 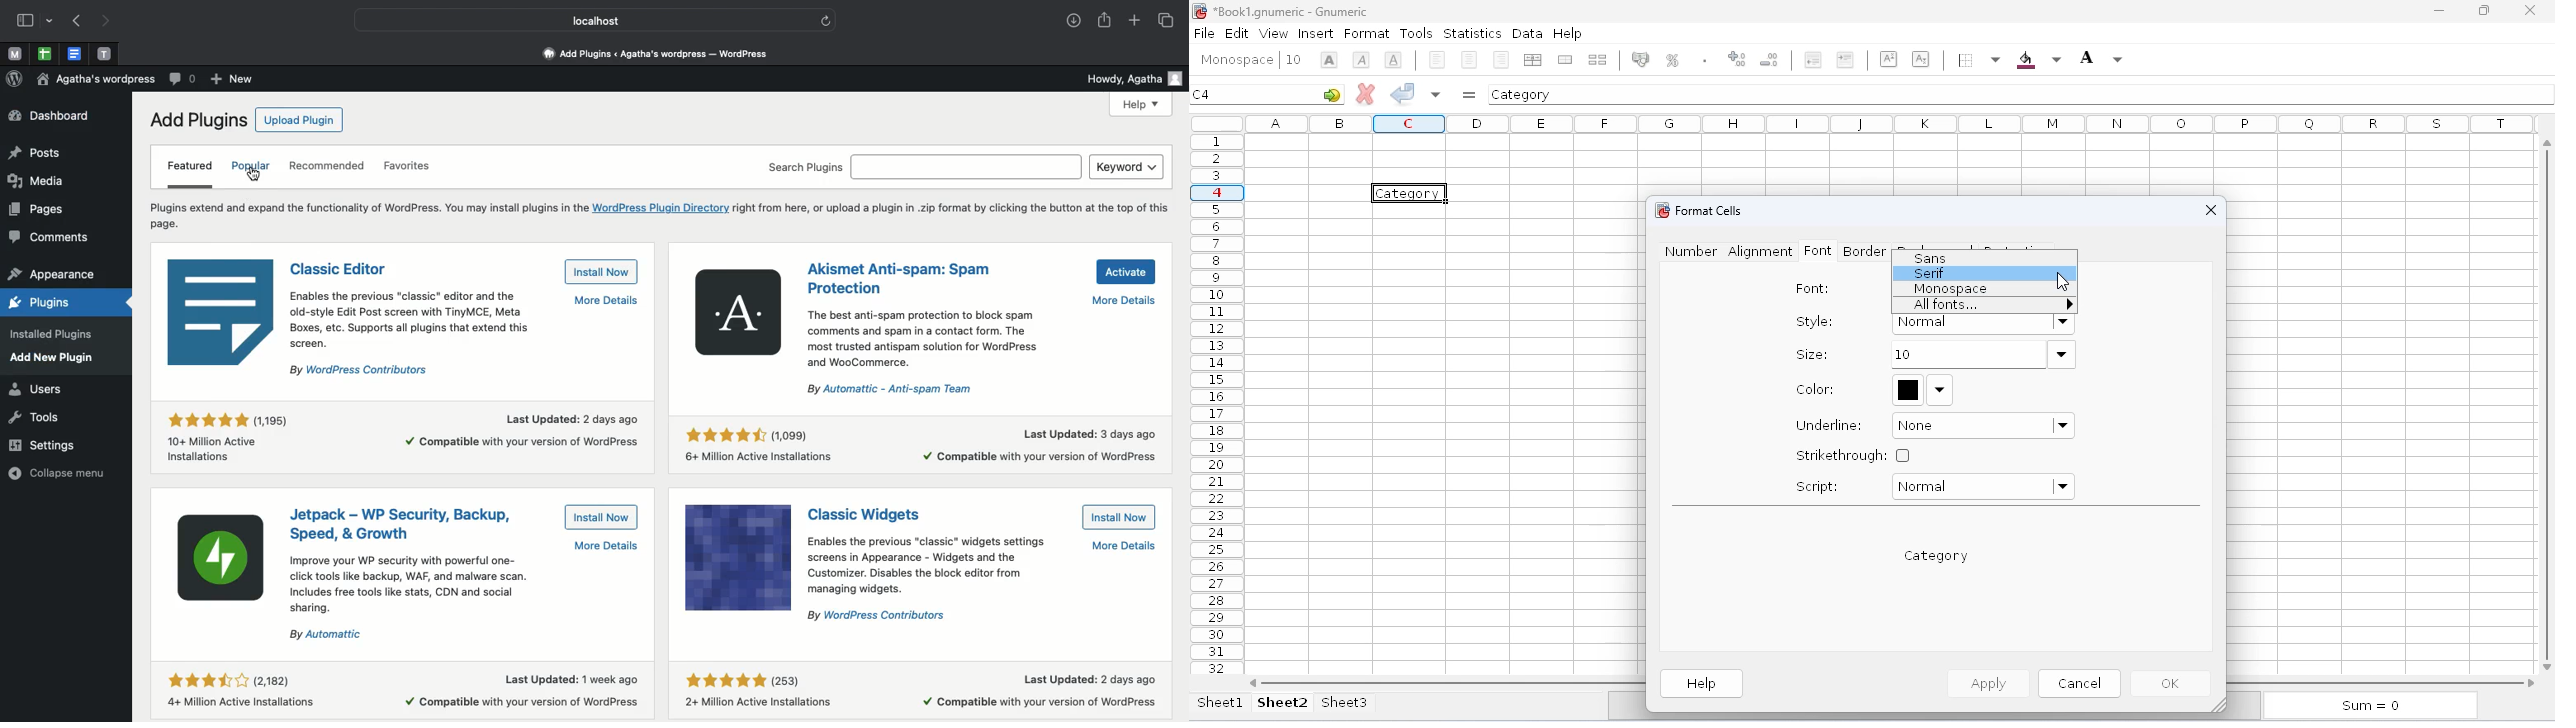 What do you see at coordinates (1977, 60) in the screenshot?
I see `borders` at bounding box center [1977, 60].